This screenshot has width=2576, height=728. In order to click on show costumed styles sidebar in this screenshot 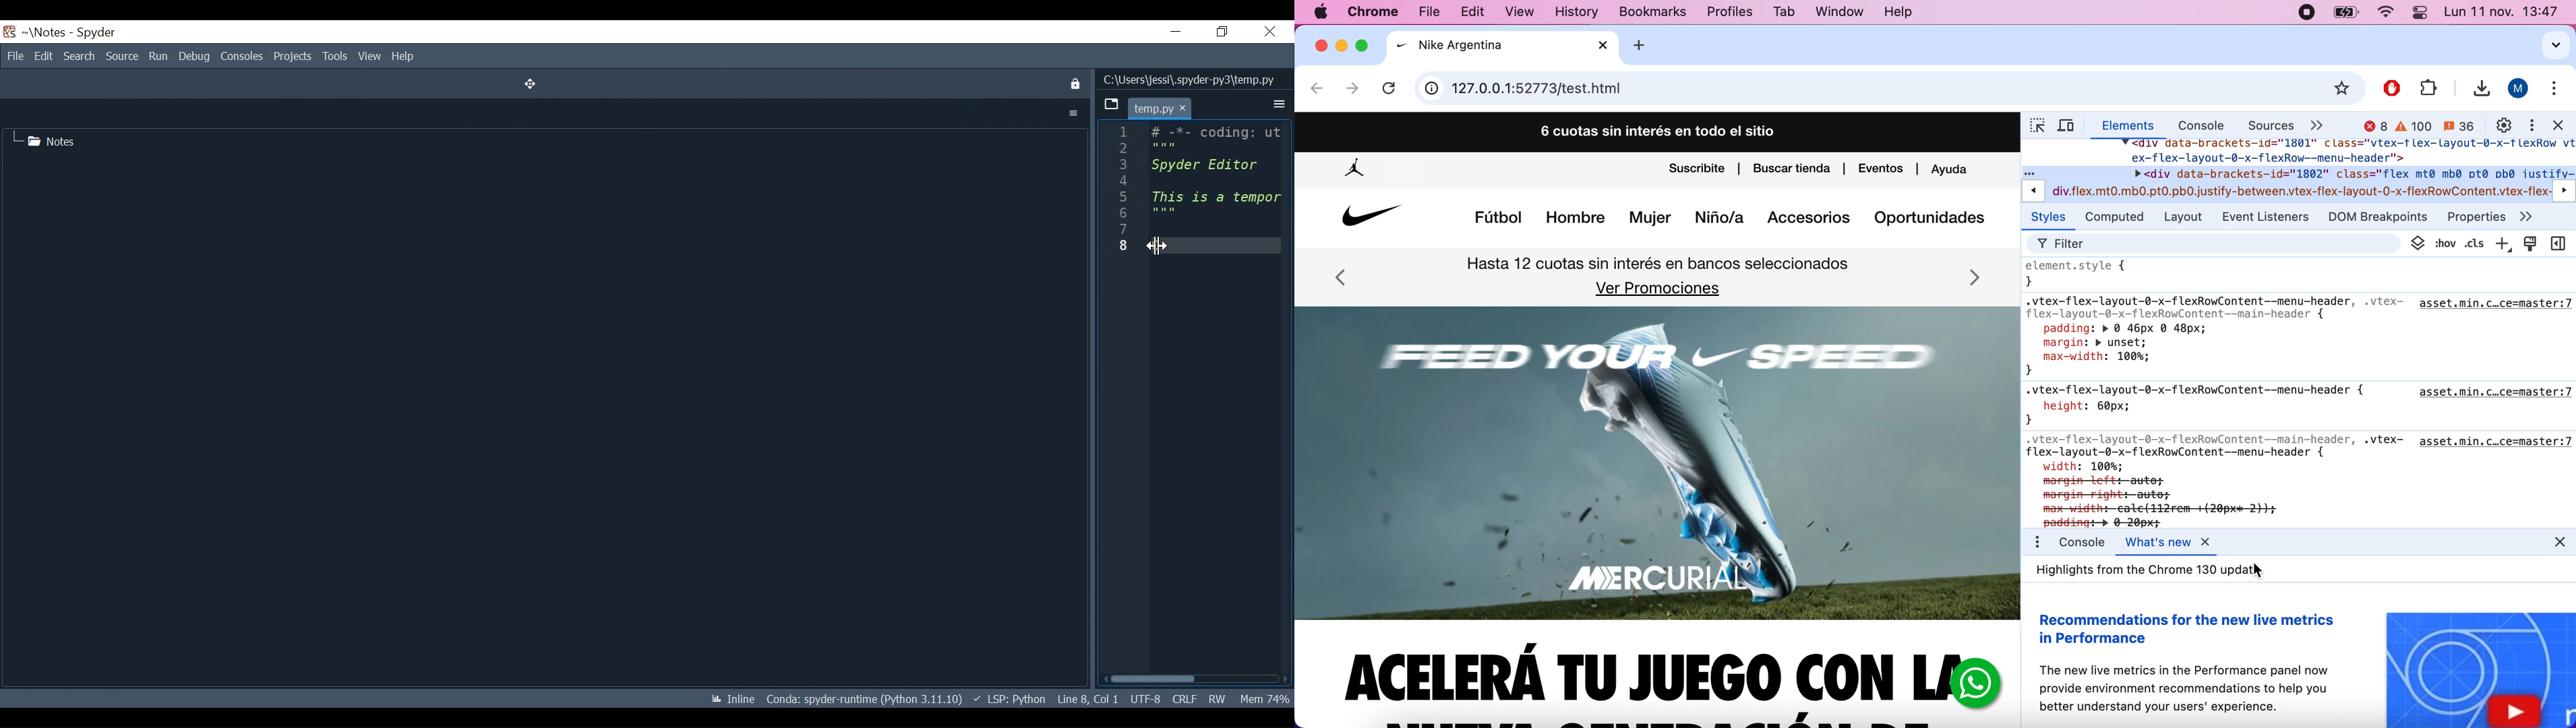, I will do `click(2561, 245)`.